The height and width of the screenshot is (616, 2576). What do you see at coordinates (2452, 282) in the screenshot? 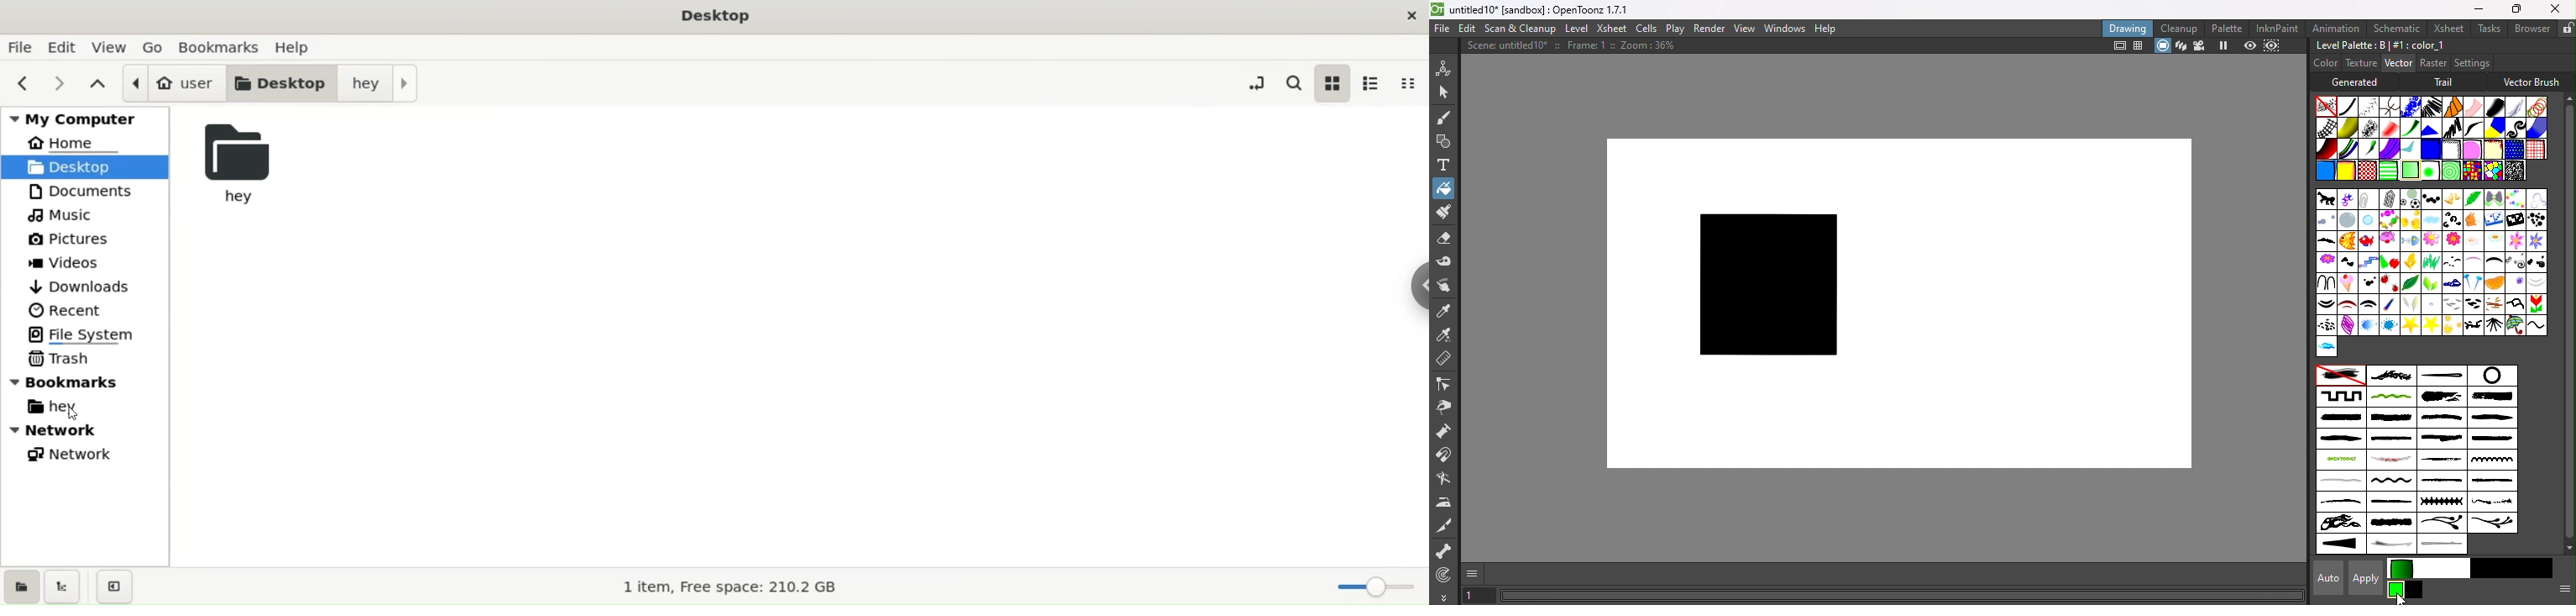
I see `myra` at bounding box center [2452, 282].